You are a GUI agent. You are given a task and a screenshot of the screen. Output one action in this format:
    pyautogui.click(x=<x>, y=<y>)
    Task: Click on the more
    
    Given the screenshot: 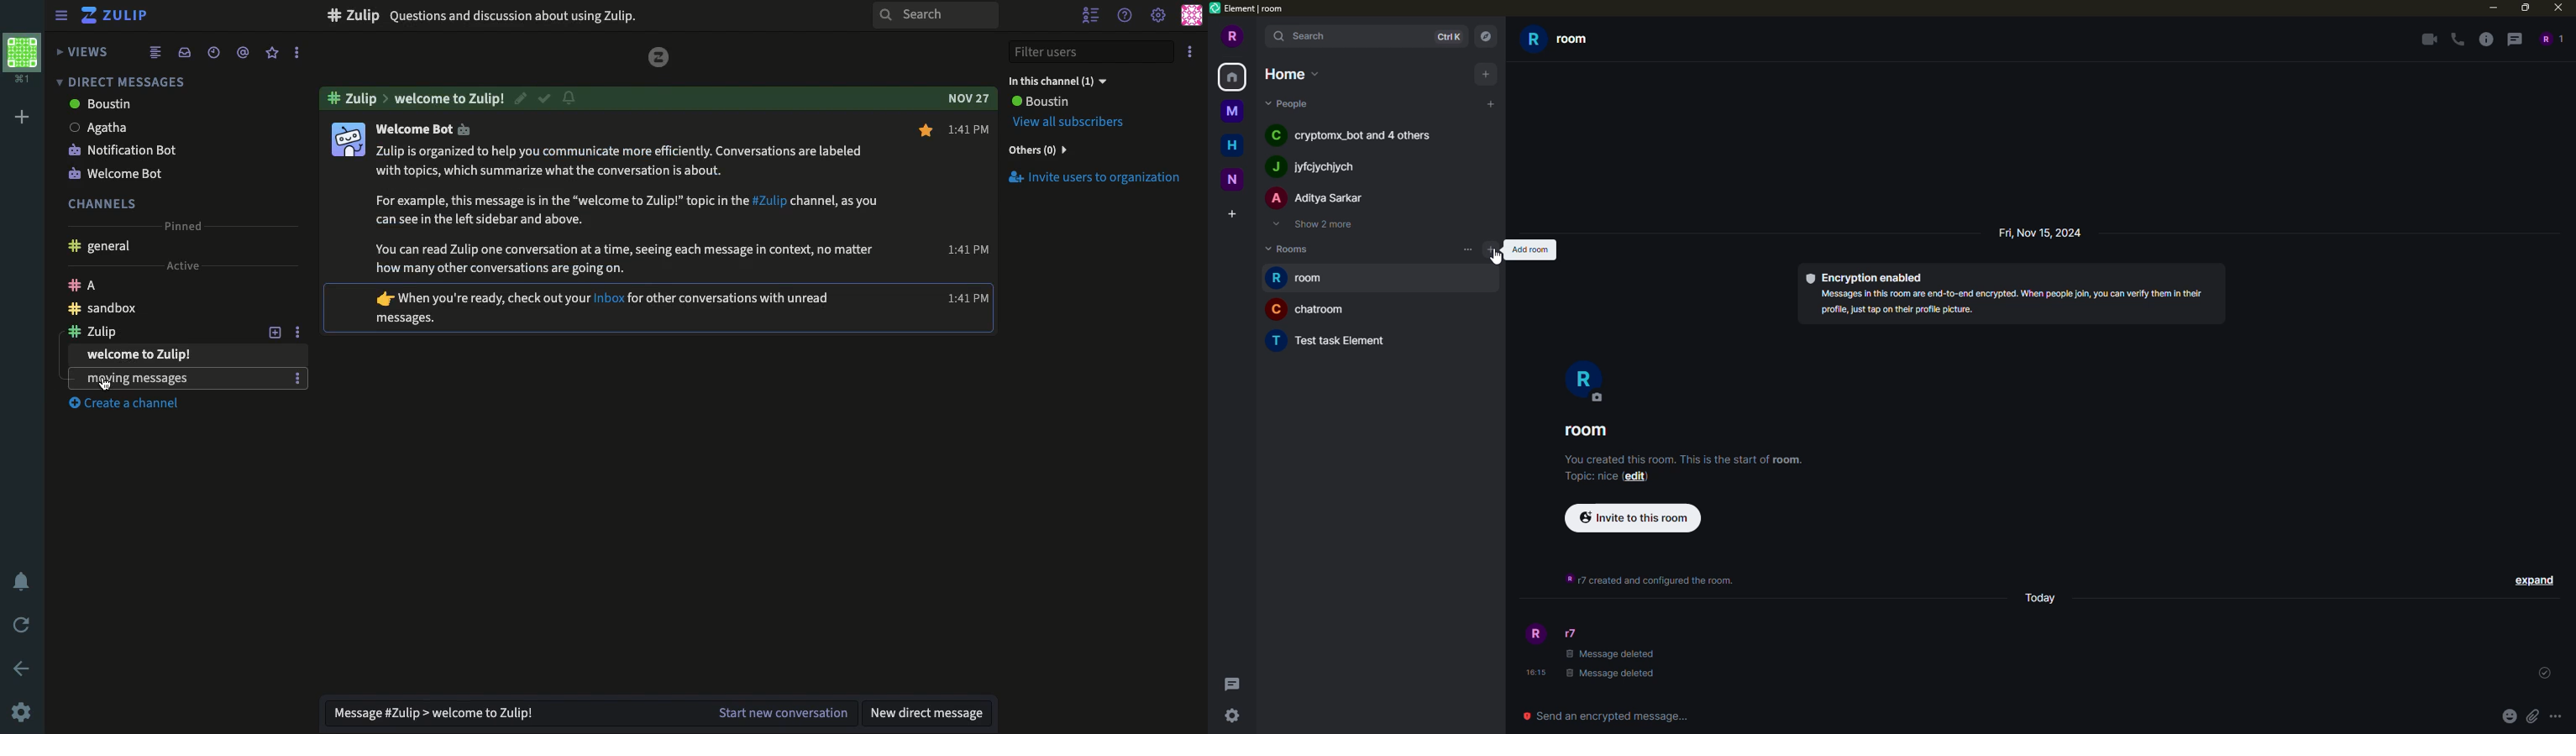 What is the action you would take?
    pyautogui.click(x=2559, y=718)
    